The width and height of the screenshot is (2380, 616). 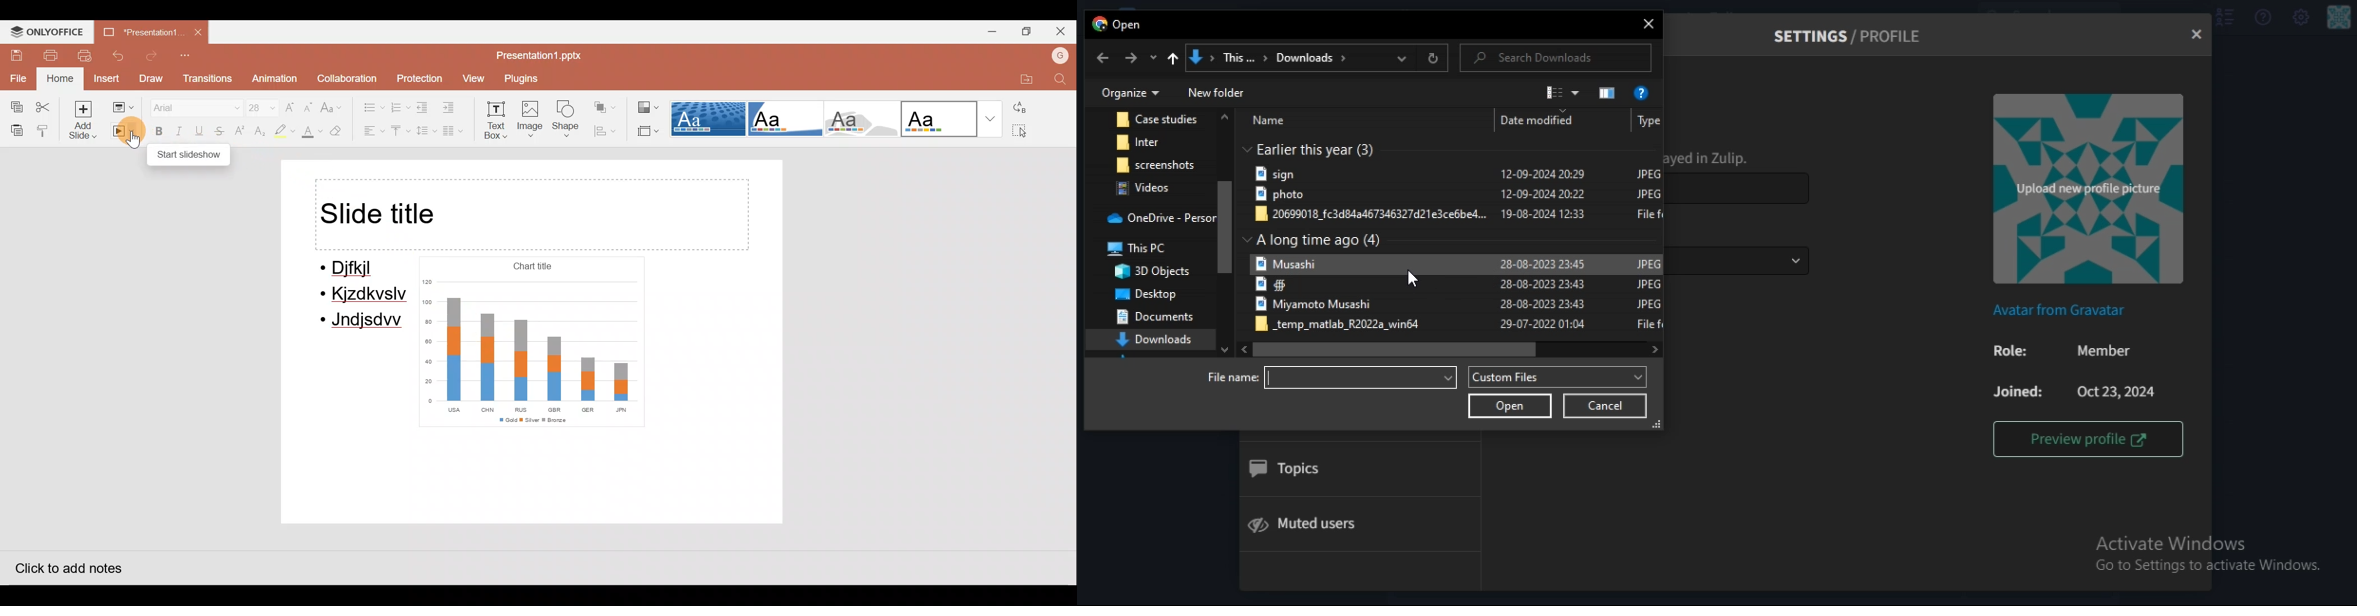 What do you see at coordinates (125, 108) in the screenshot?
I see `Change slide layout` at bounding box center [125, 108].